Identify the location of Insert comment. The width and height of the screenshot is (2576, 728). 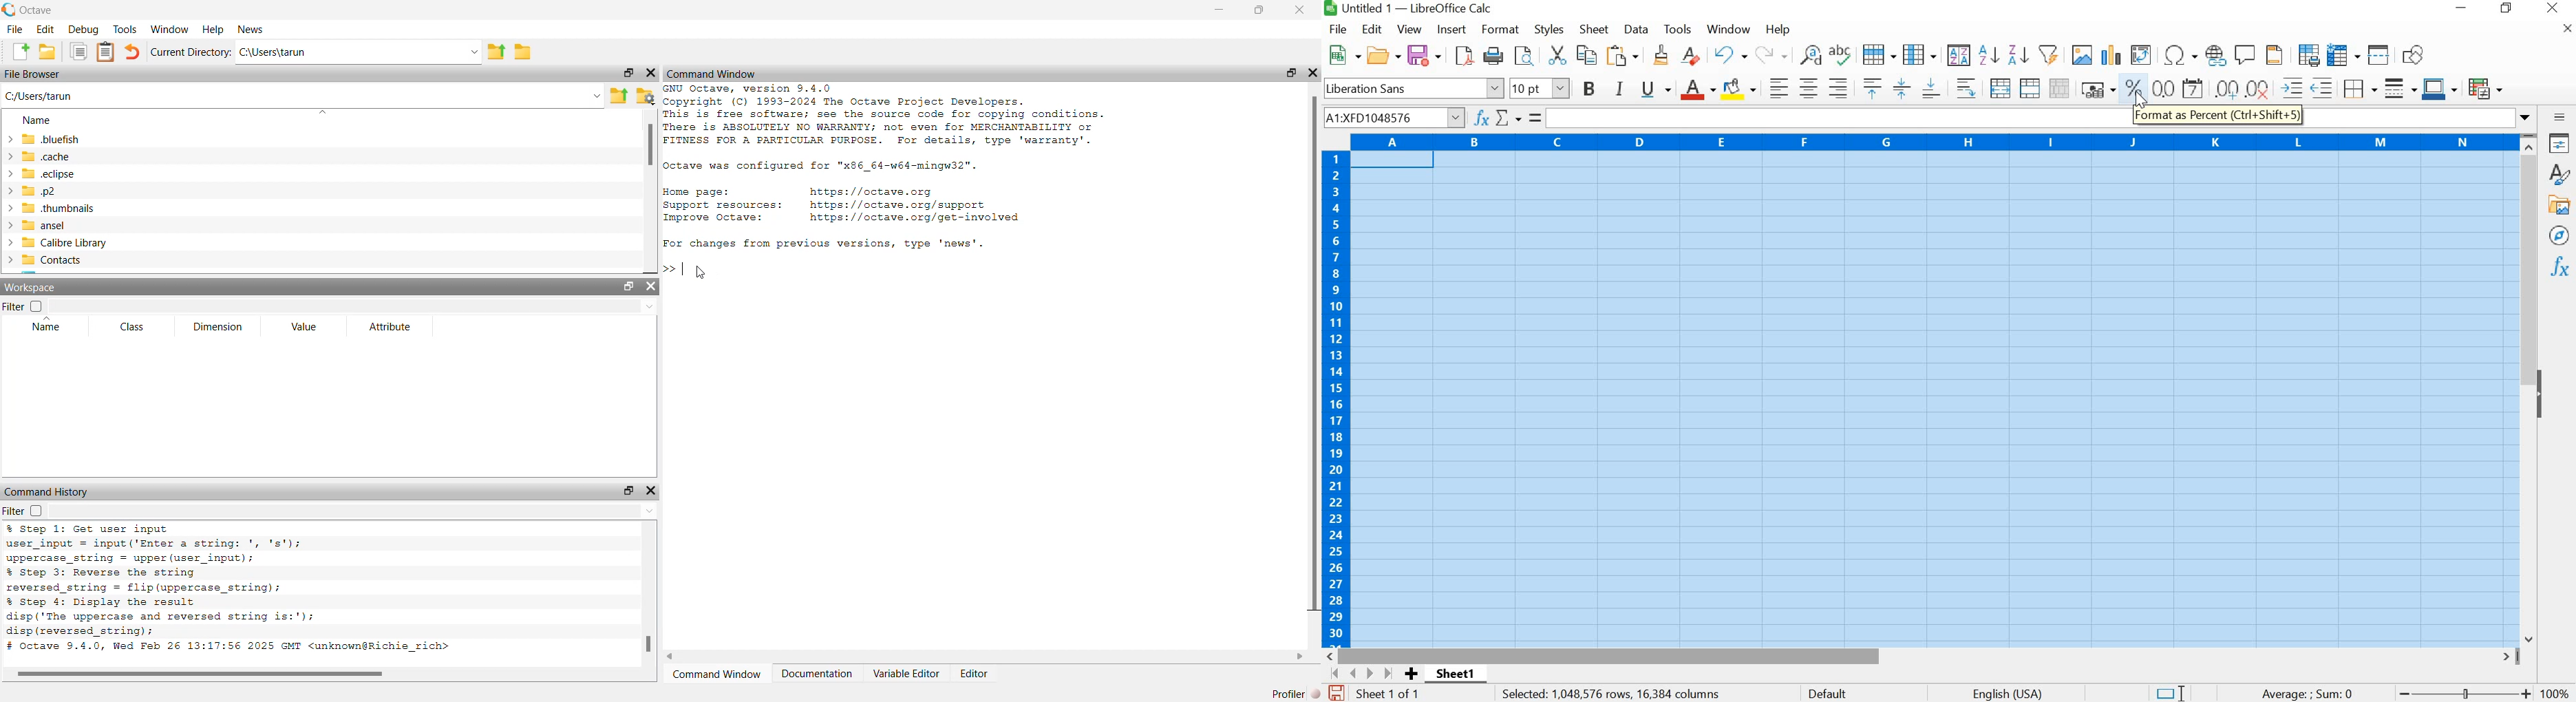
(2244, 55).